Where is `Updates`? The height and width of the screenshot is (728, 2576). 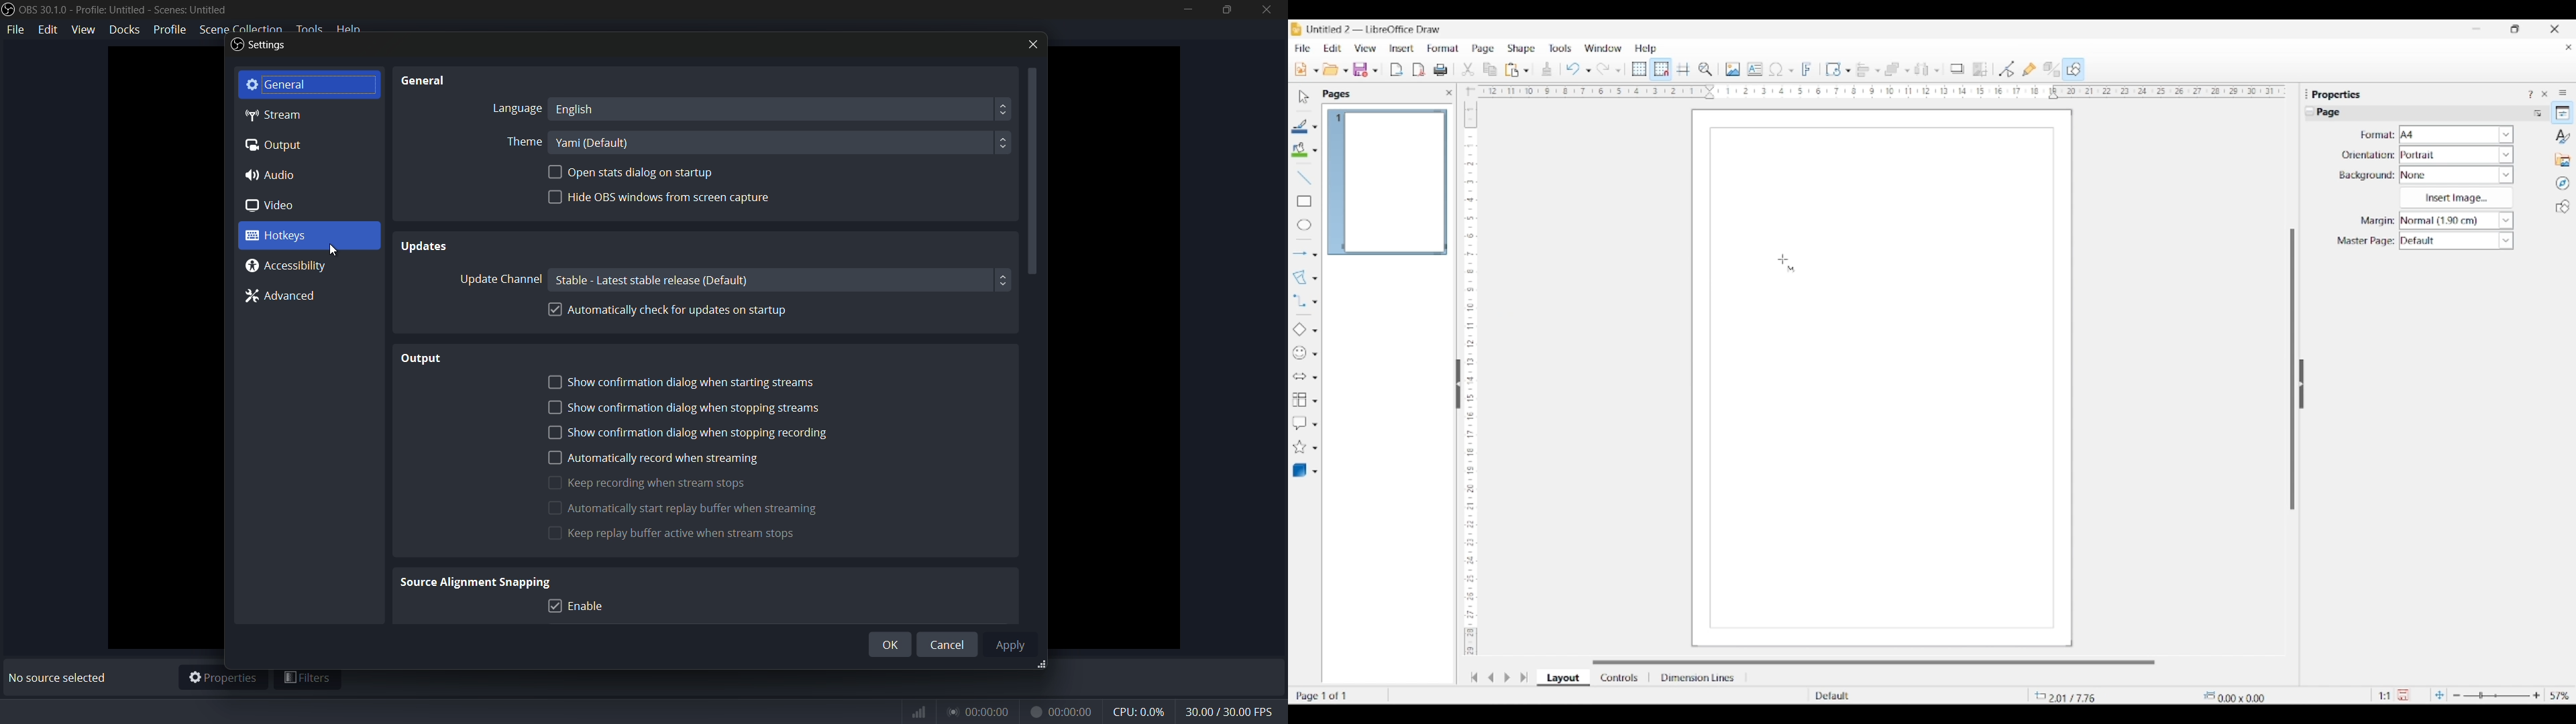
Updates is located at coordinates (427, 249).